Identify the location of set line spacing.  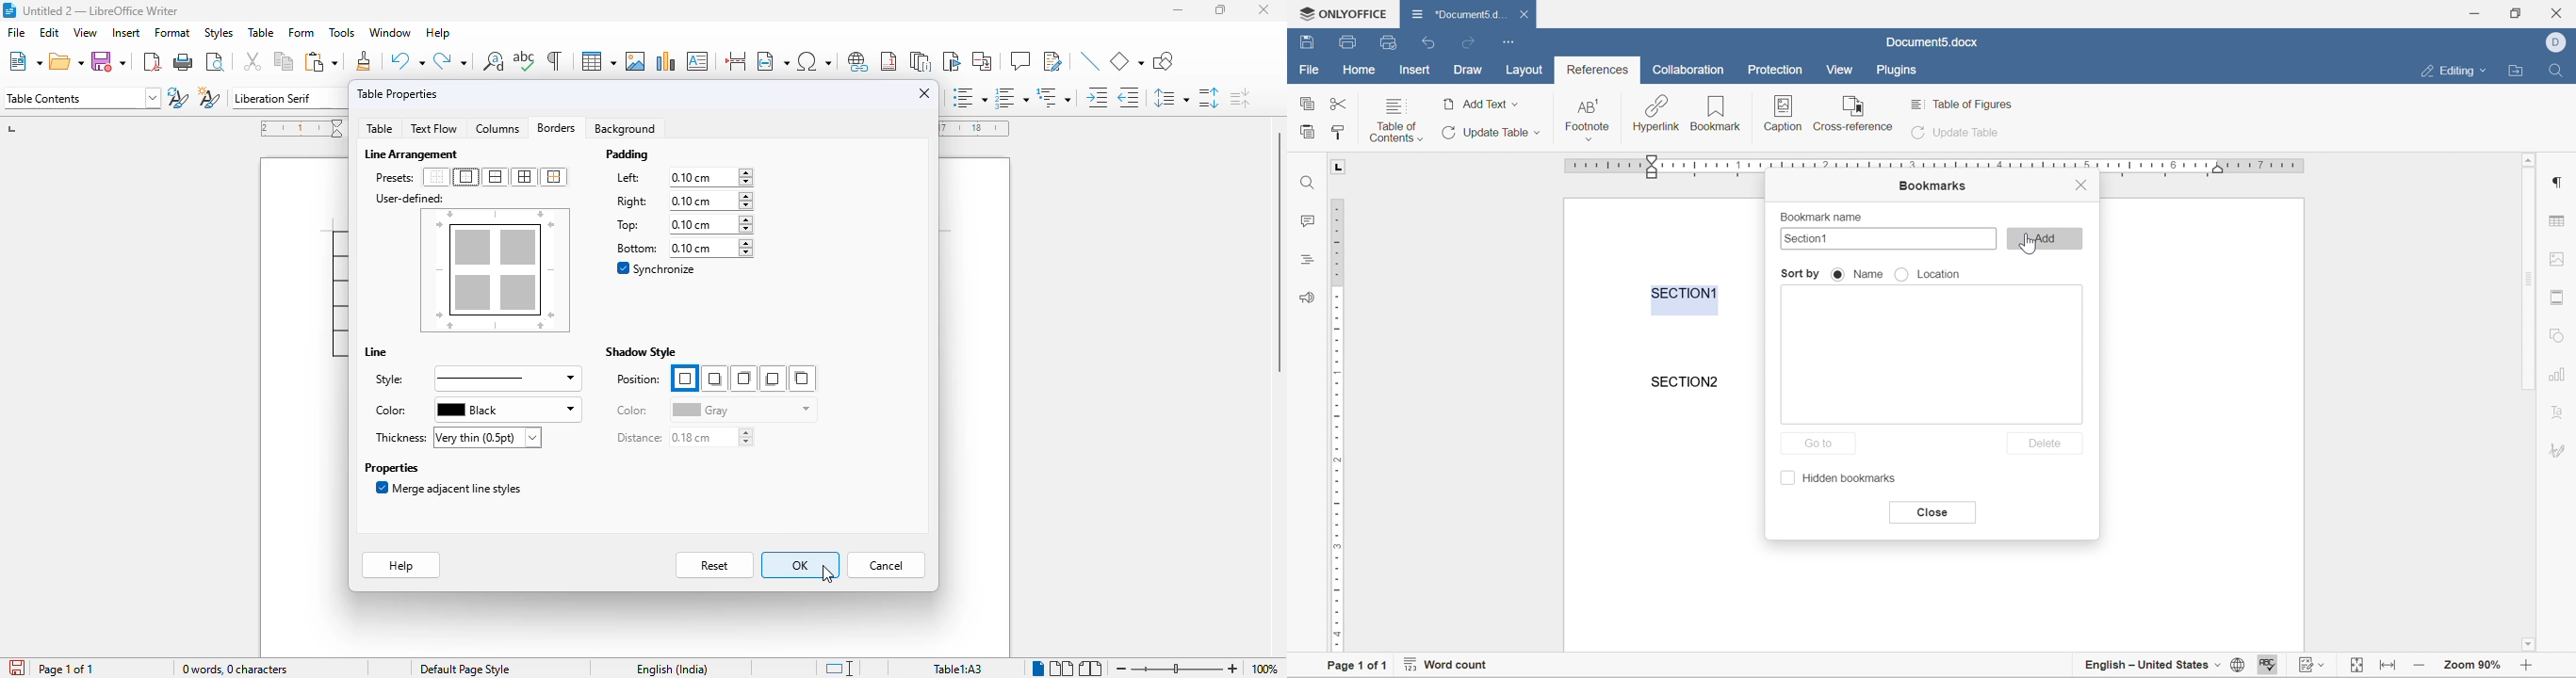
(1171, 98).